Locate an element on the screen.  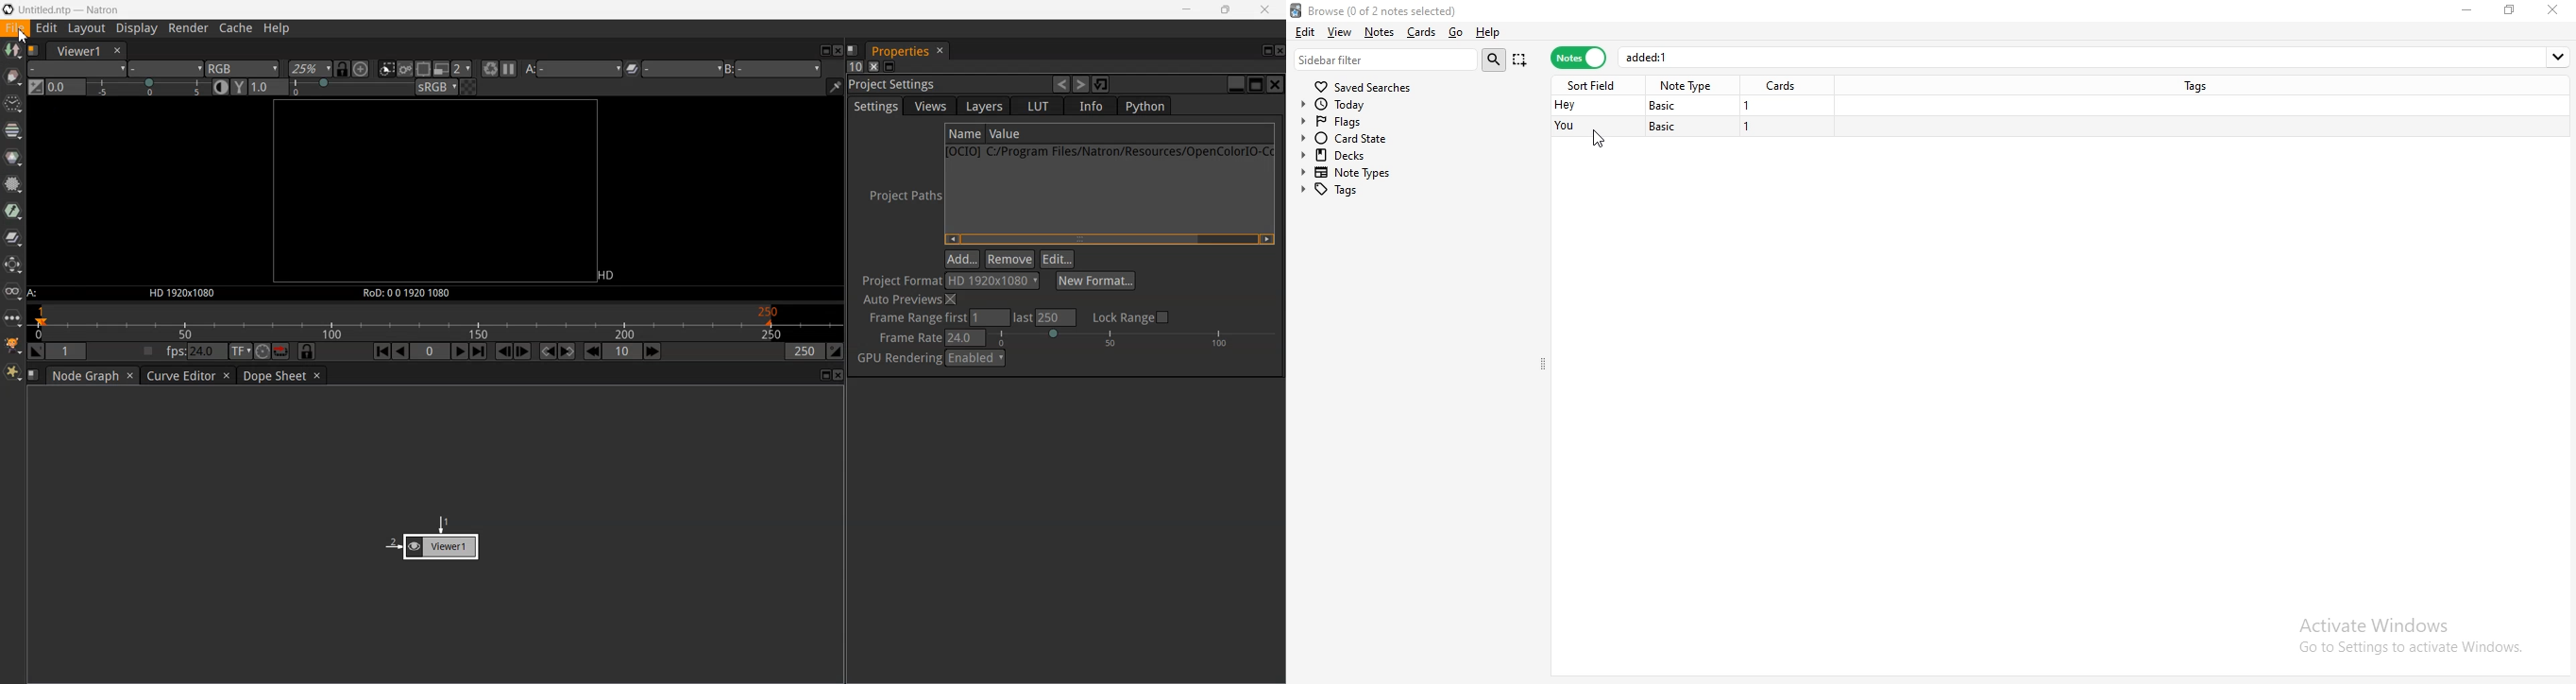
sidebar filter is located at coordinates (1386, 59).